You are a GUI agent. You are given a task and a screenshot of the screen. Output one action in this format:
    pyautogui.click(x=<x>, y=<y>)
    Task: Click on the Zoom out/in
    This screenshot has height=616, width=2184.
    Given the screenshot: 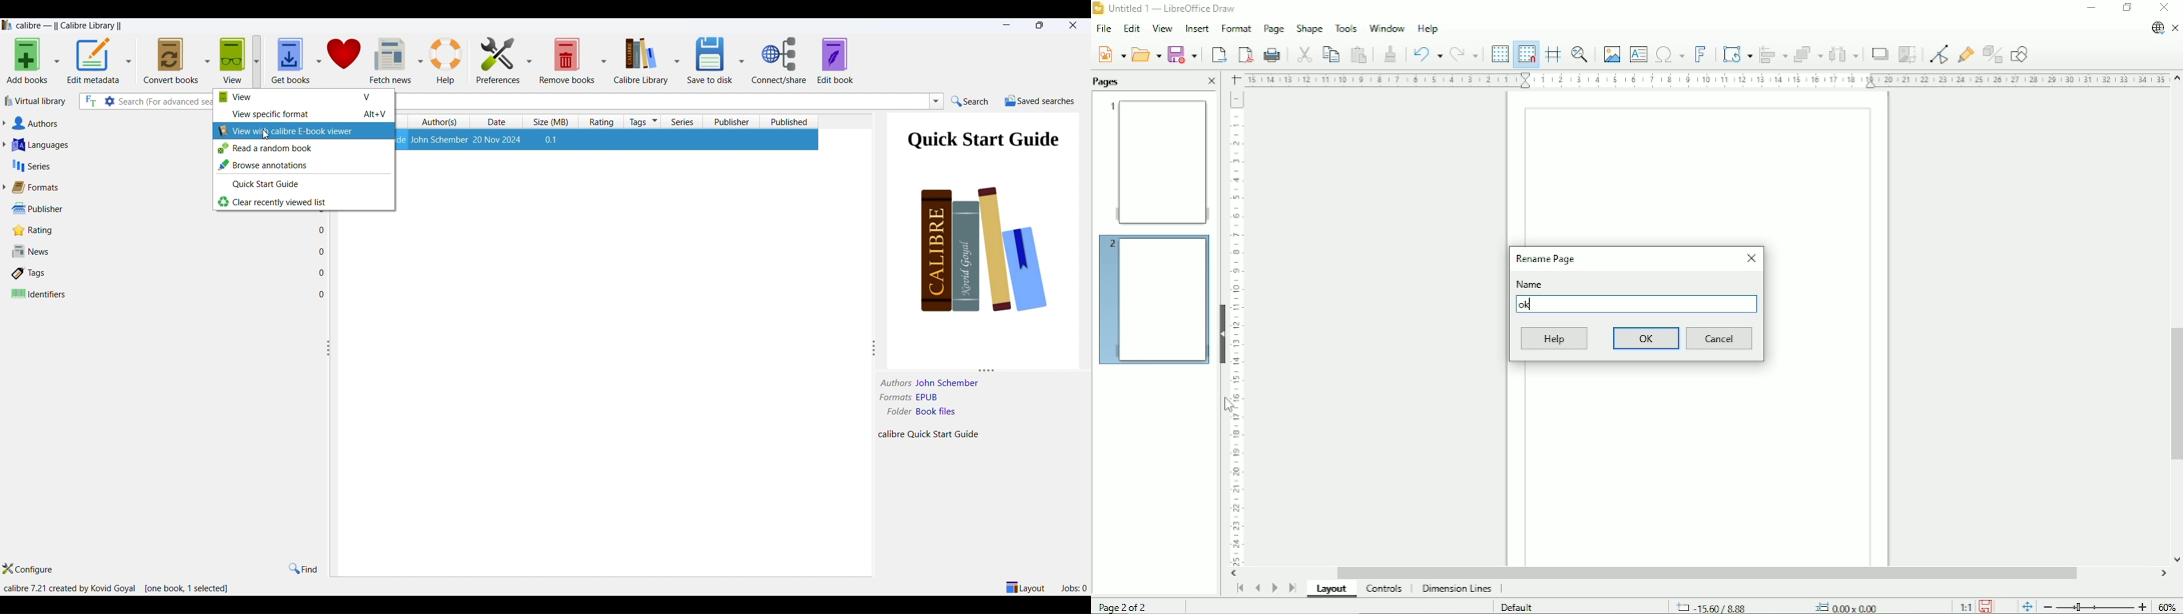 What is the action you would take?
    pyautogui.click(x=2095, y=606)
    